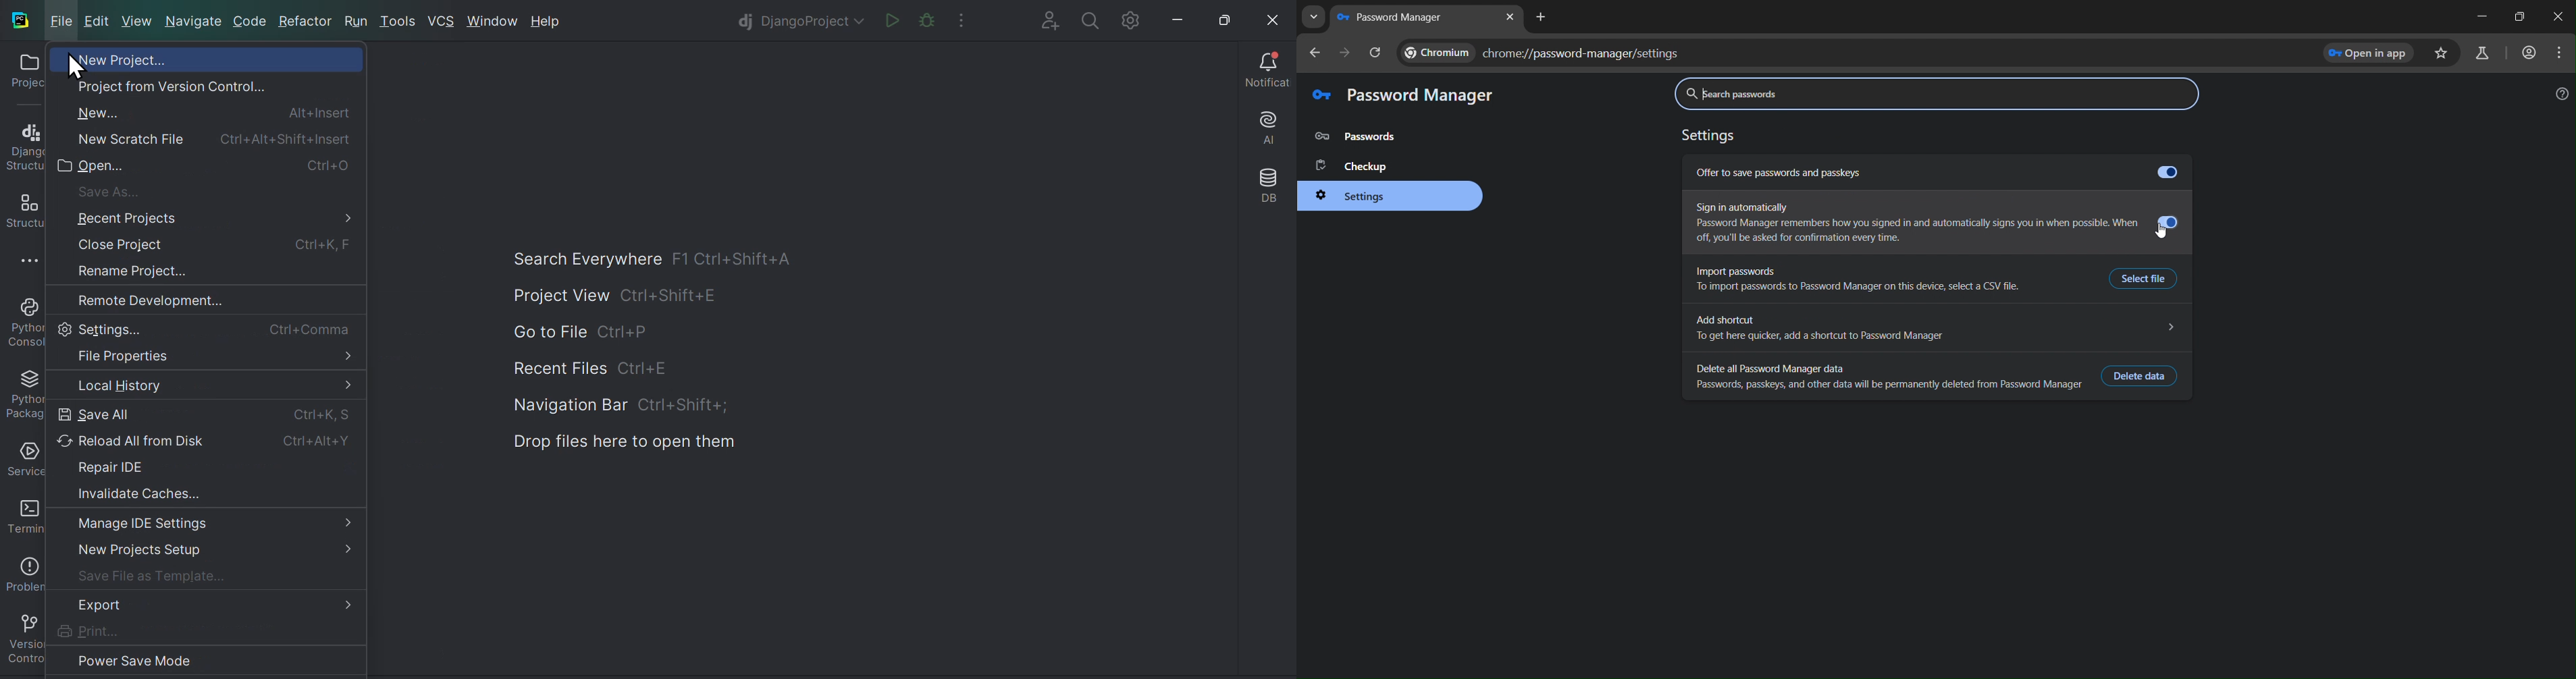 This screenshot has width=2576, height=700. Describe the element at coordinates (26, 640) in the screenshot. I see `Version control` at that location.